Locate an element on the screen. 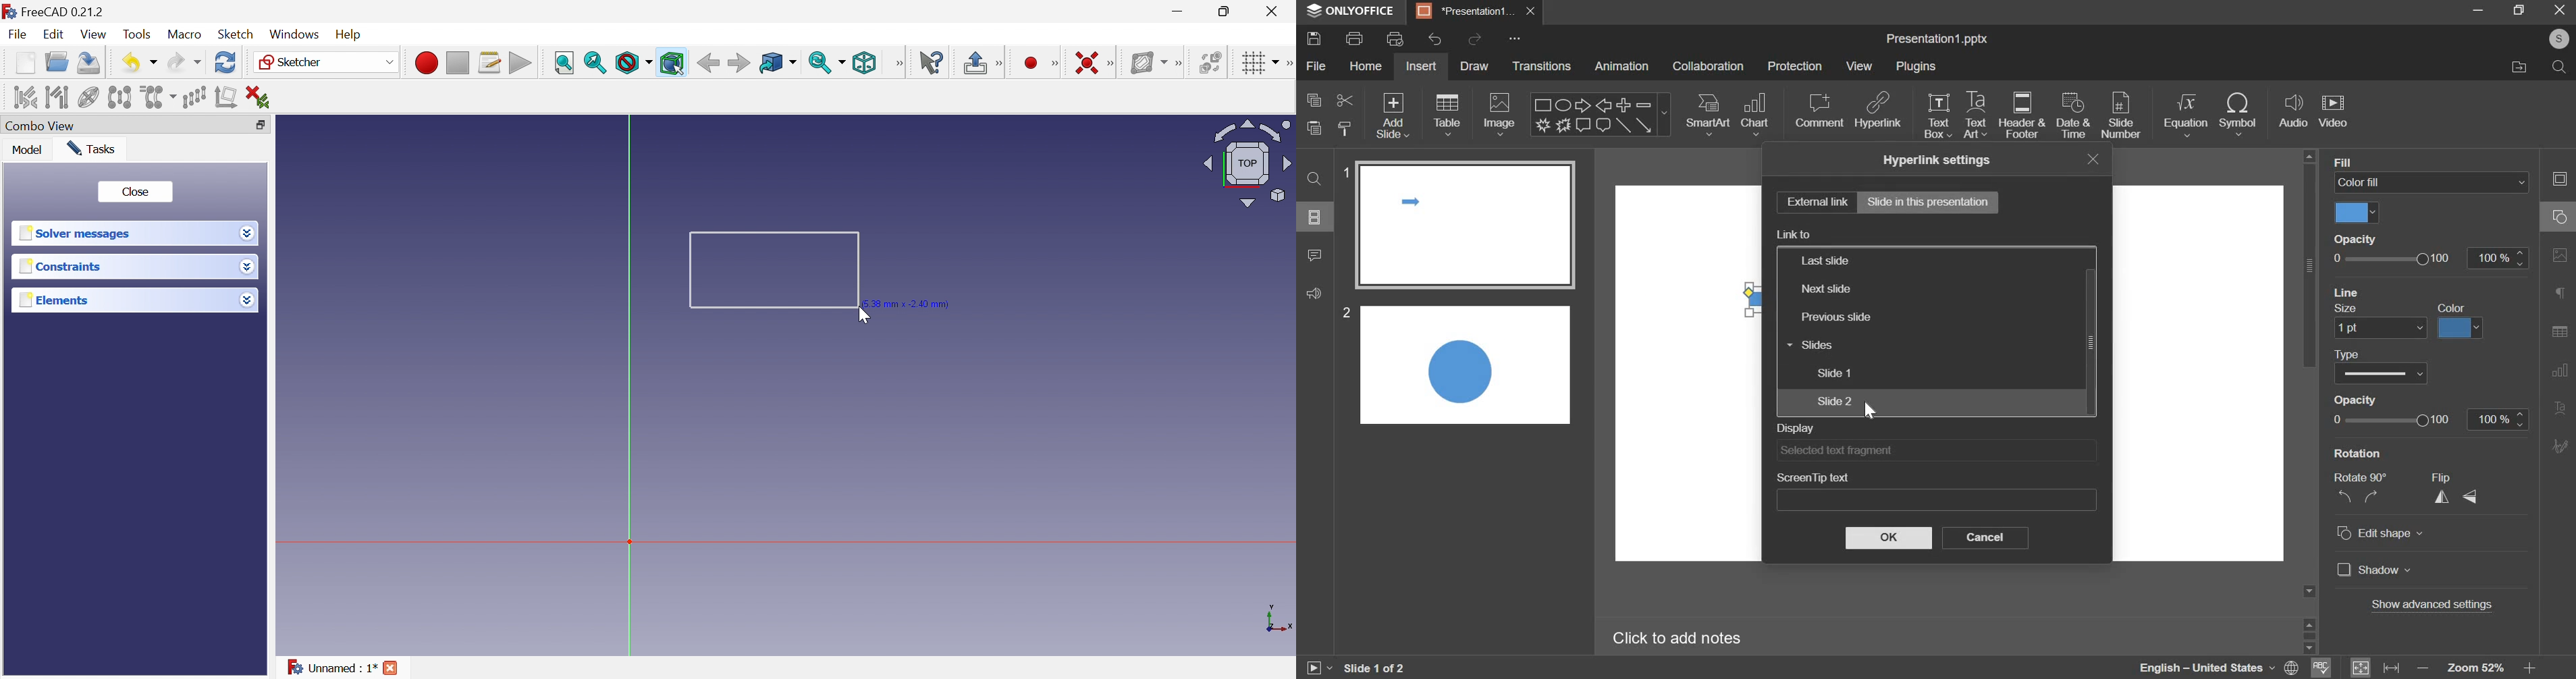 This screenshot has width=2576, height=700. transitions is located at coordinates (1539, 65).